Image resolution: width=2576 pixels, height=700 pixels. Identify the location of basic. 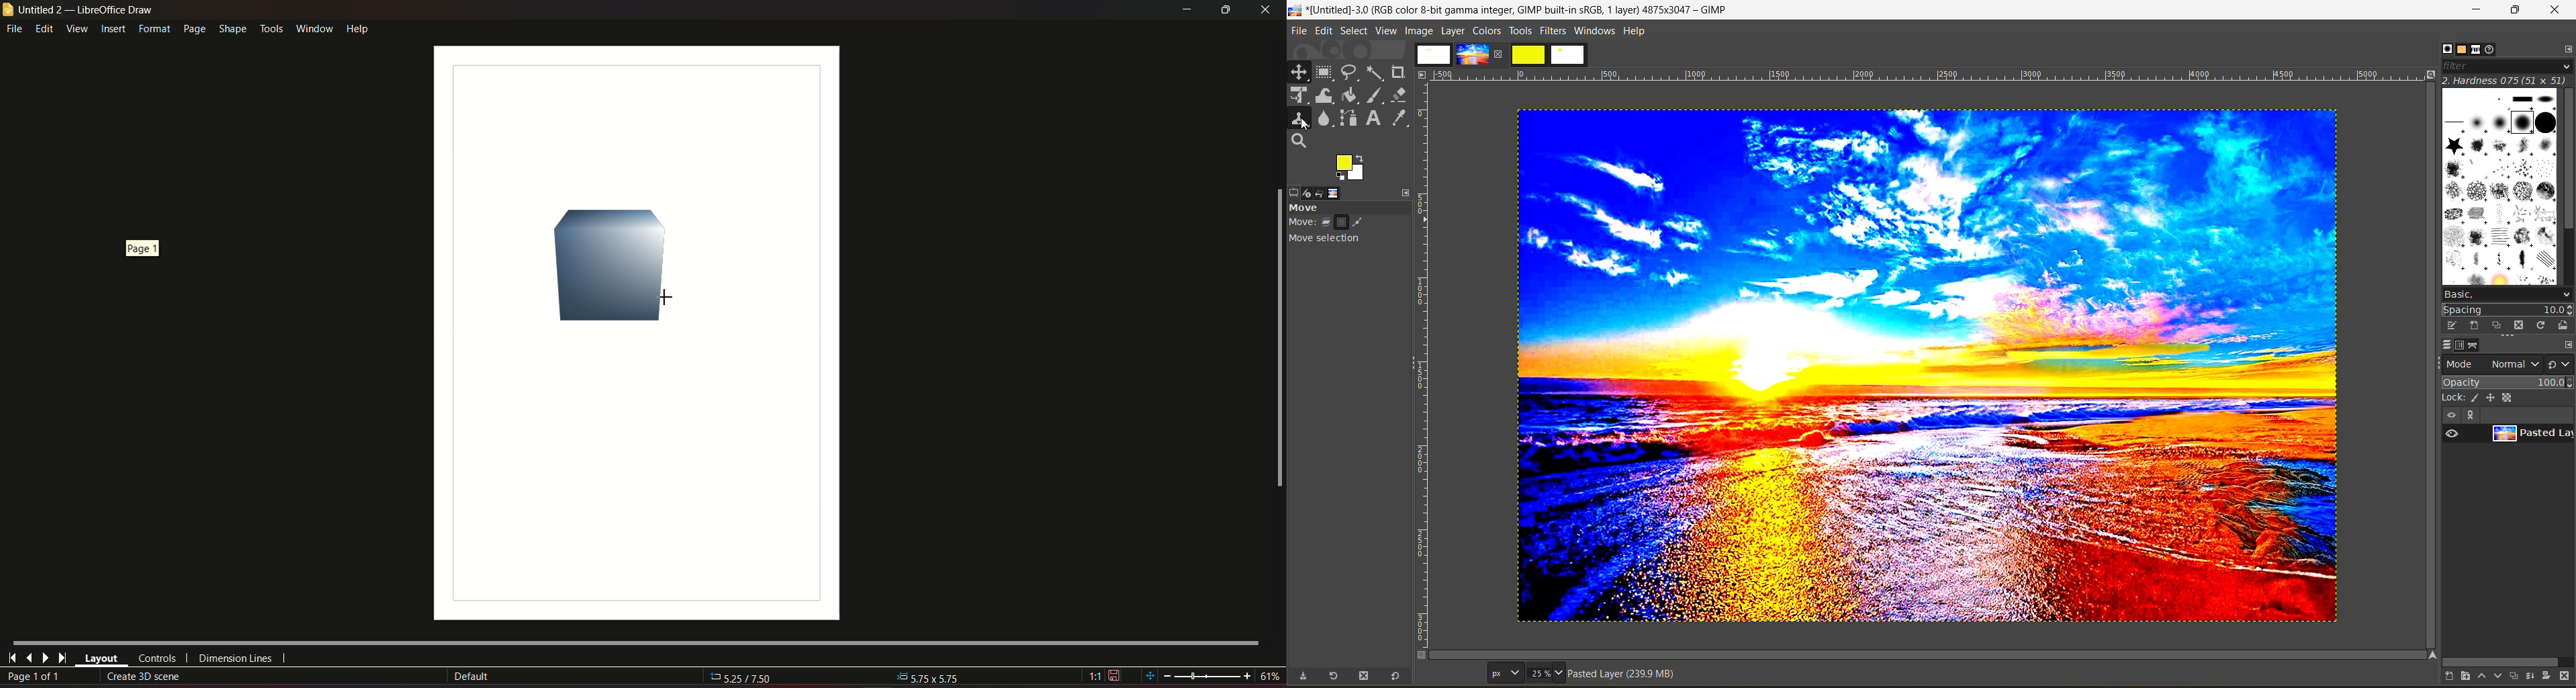
(2506, 294).